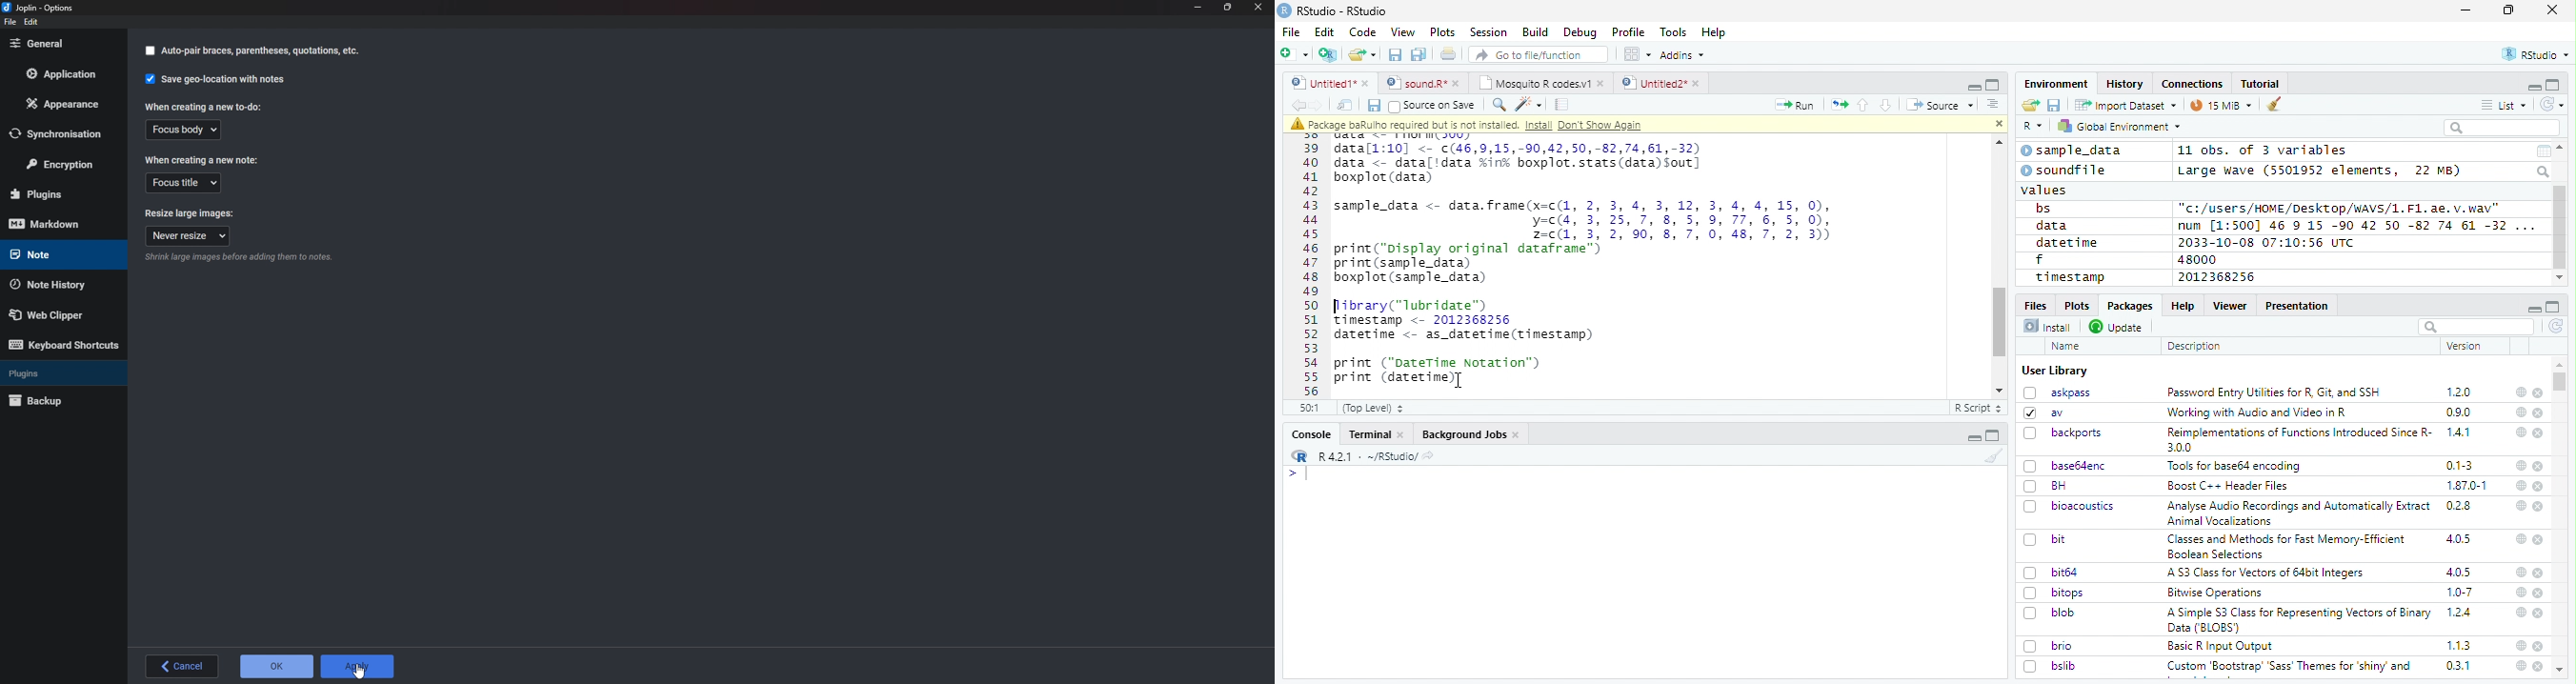  Describe the element at coordinates (2539, 646) in the screenshot. I see `close` at that location.